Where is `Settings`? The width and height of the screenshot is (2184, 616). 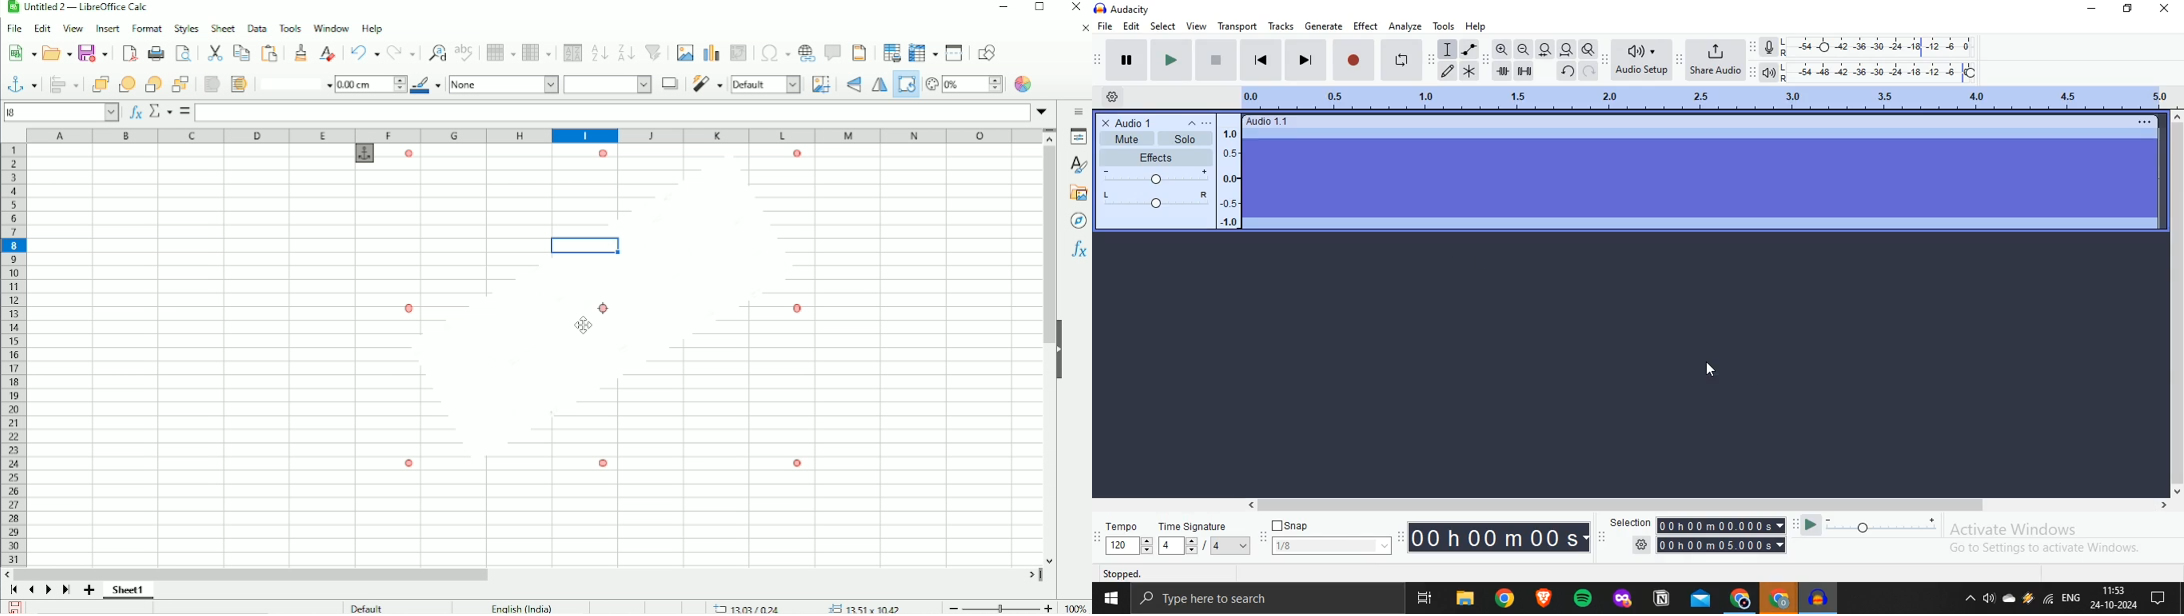
Settings is located at coordinates (1705, 545).